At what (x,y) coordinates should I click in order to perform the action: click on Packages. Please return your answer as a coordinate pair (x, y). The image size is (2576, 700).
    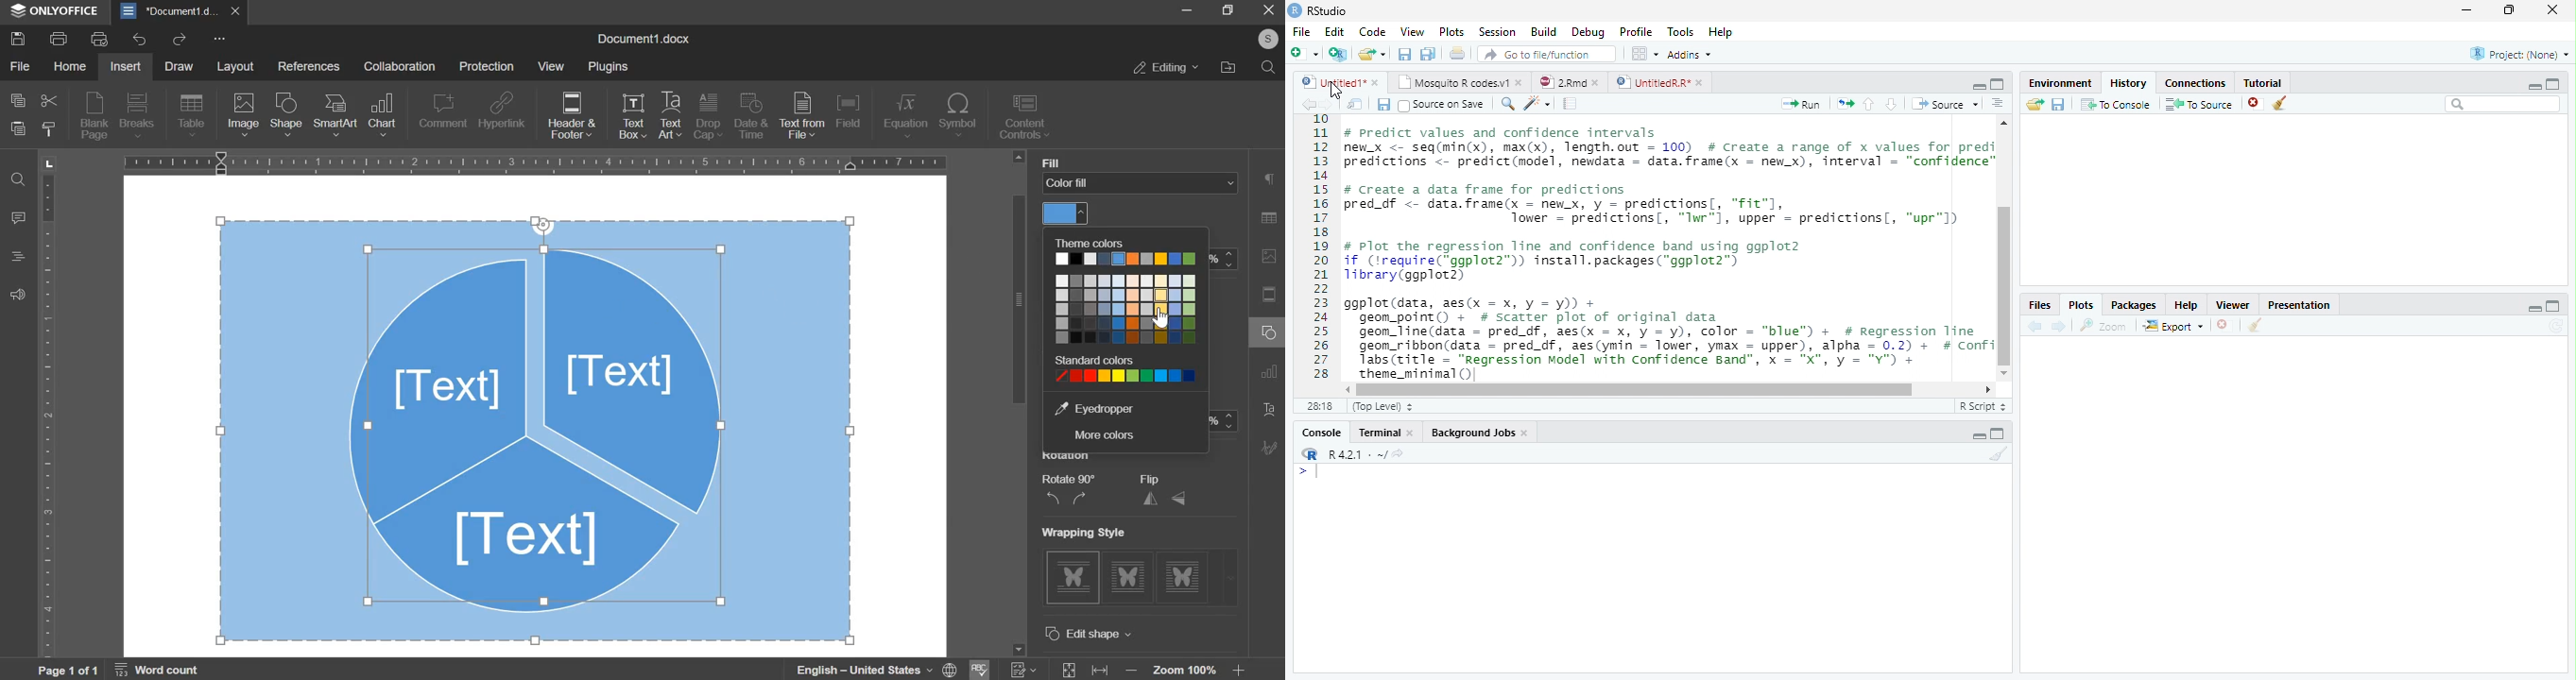
    Looking at the image, I should click on (2132, 302).